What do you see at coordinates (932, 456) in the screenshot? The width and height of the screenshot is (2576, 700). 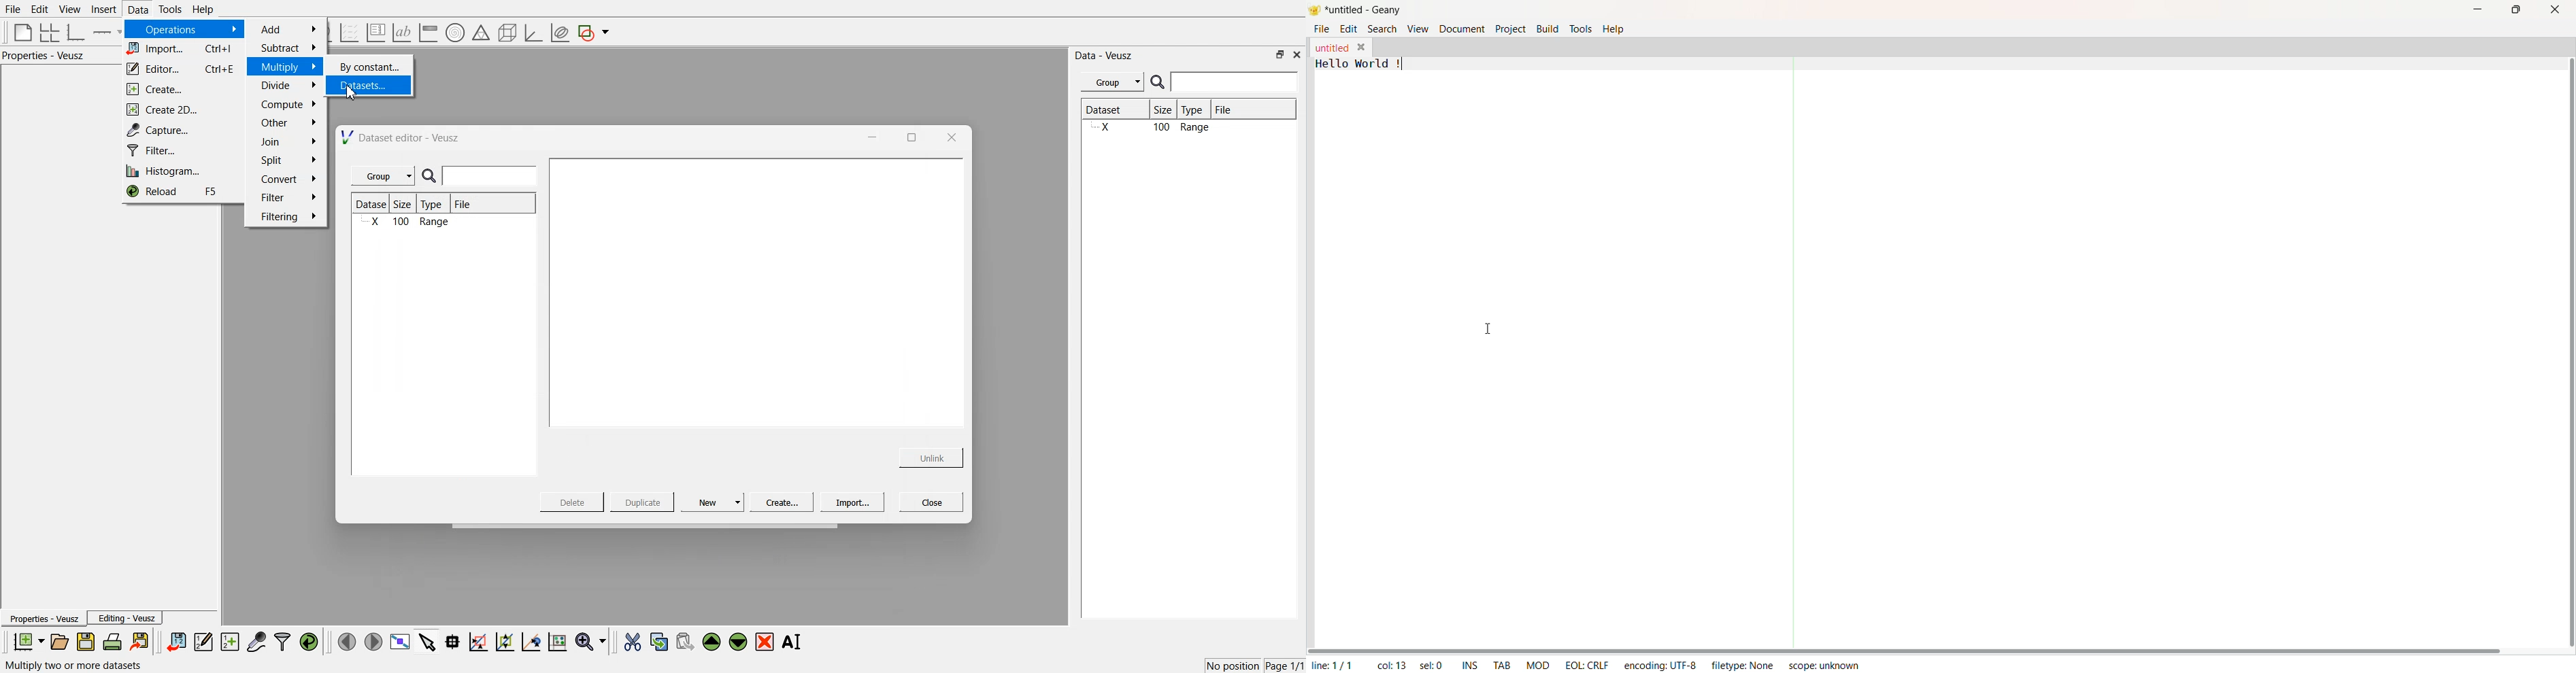 I see `Unlink` at bounding box center [932, 456].